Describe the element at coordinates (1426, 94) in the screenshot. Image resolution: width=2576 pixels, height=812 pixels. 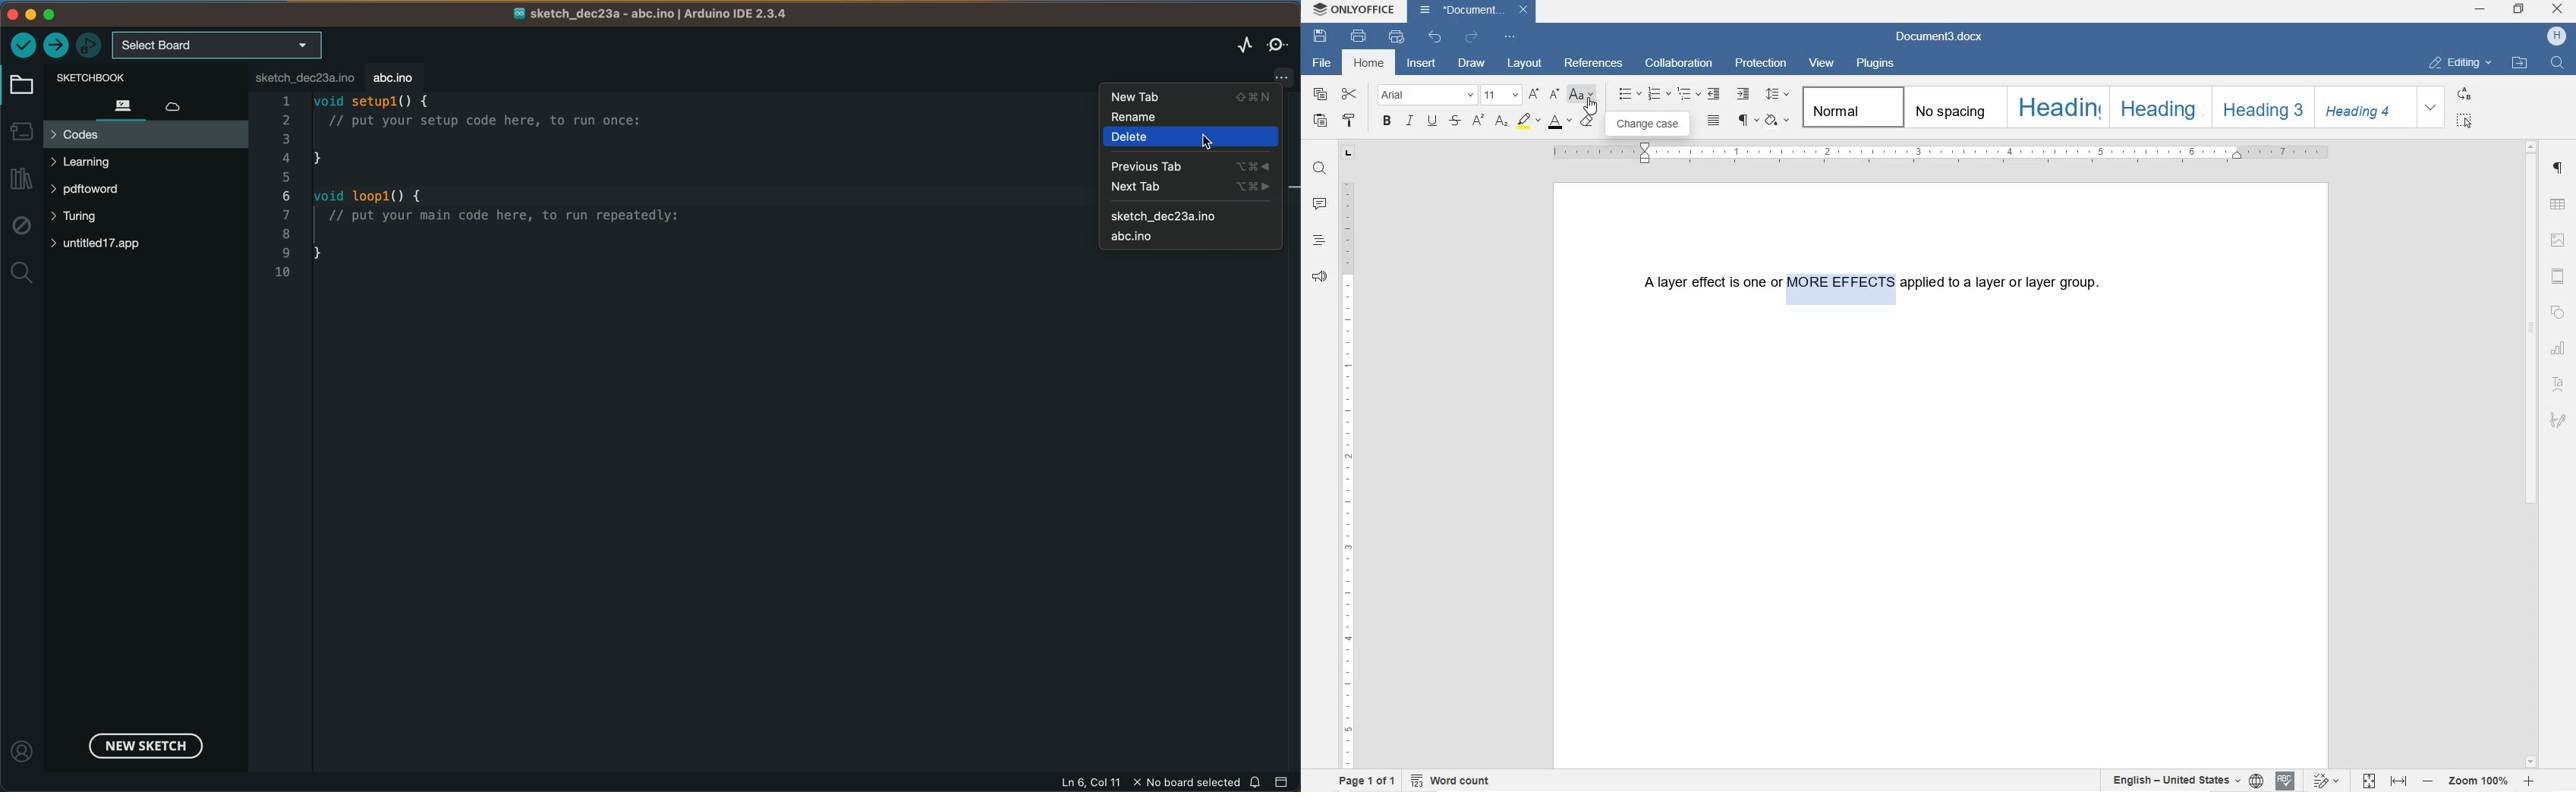
I see `FONT NAME` at that location.